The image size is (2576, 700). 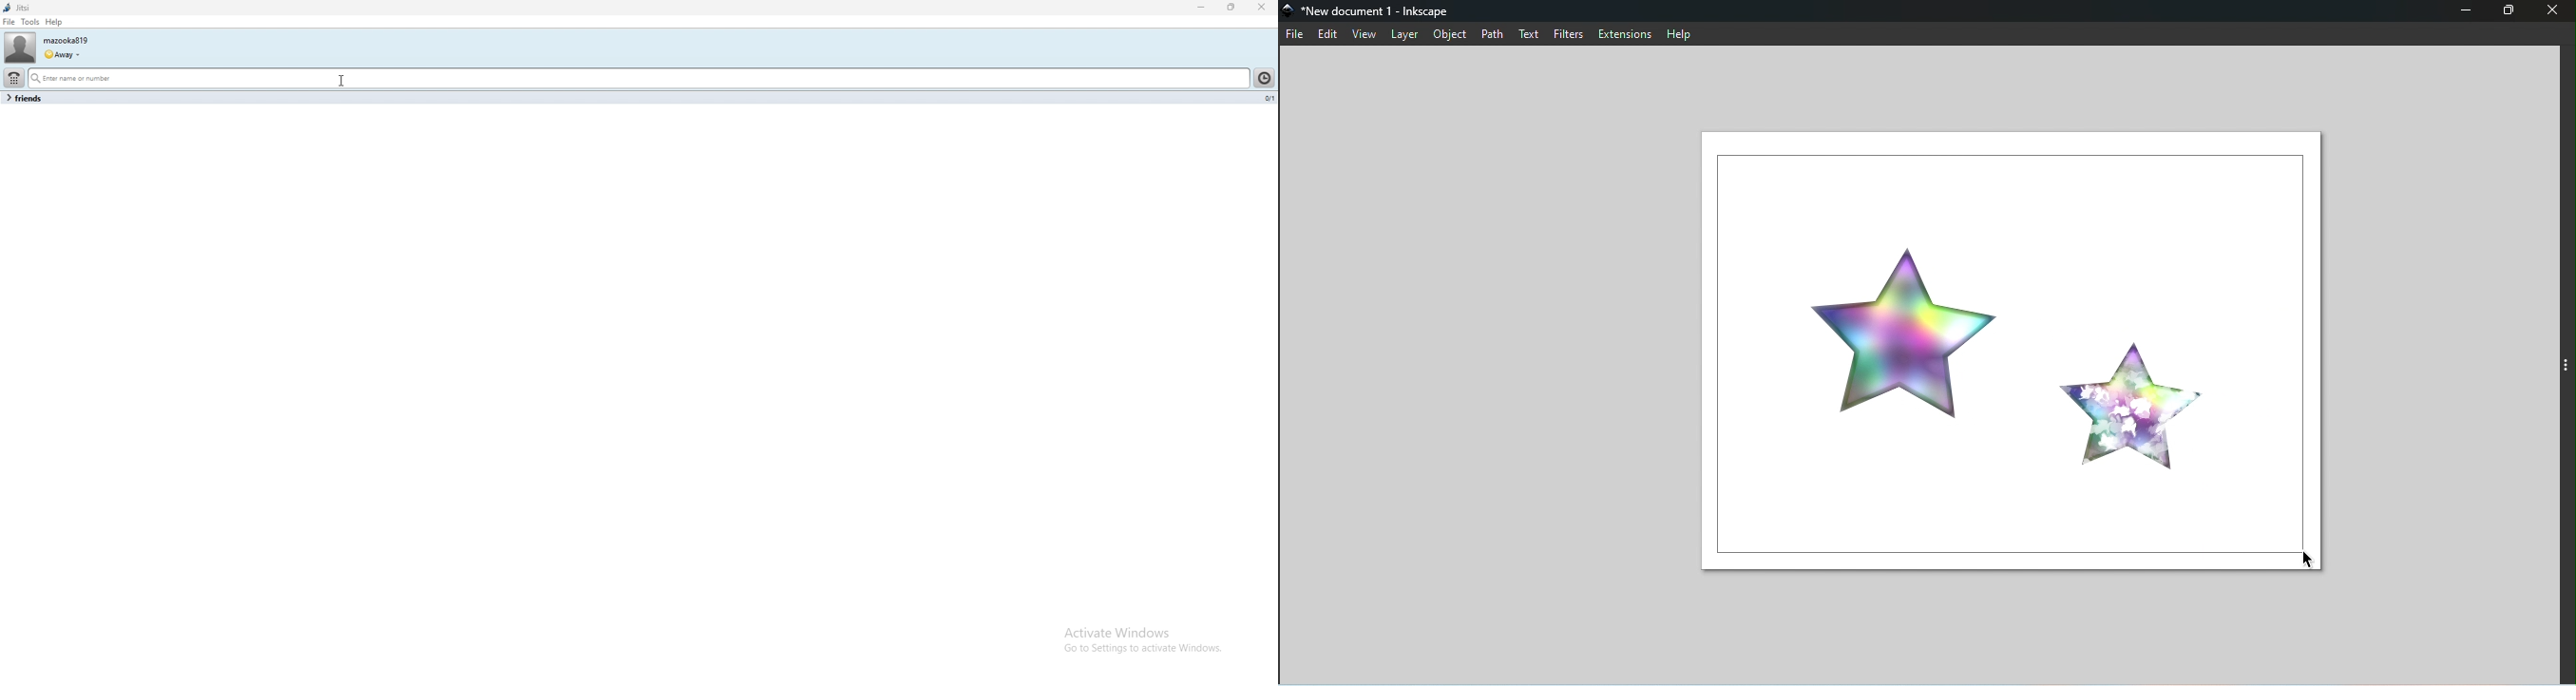 I want to click on Edit, so click(x=1326, y=33).